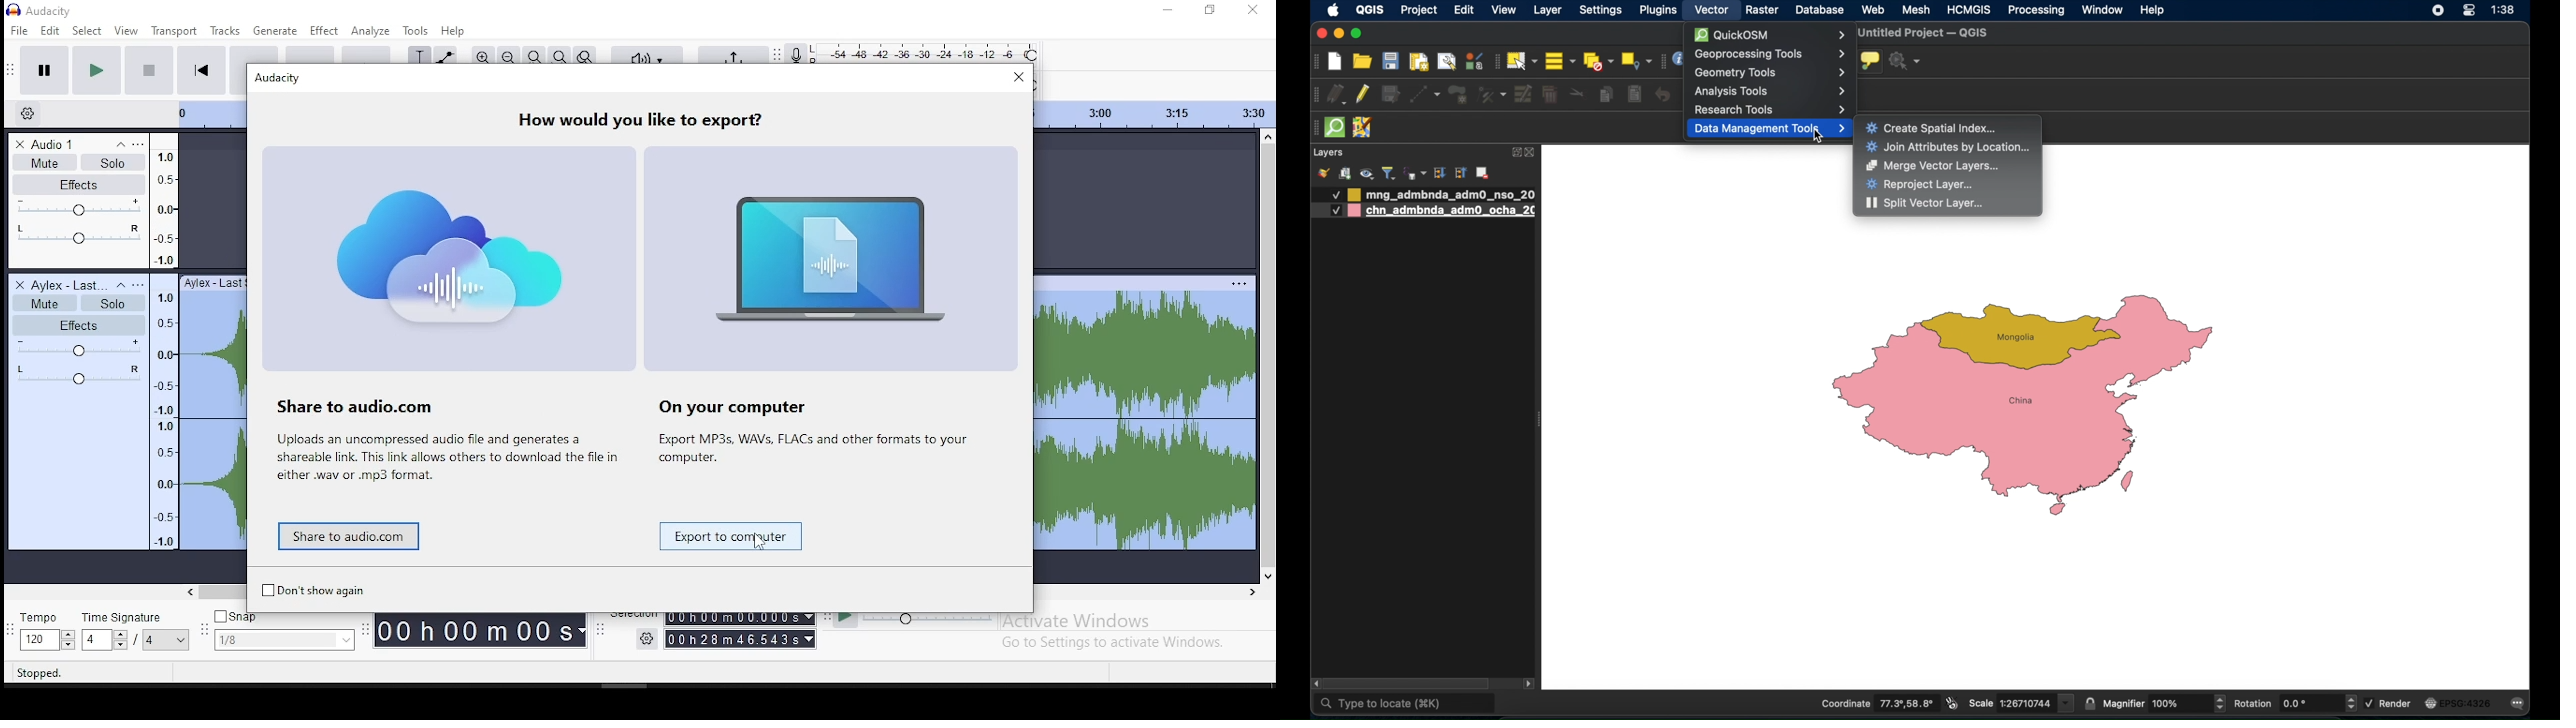  Describe the element at coordinates (1152, 590) in the screenshot. I see `scroll bar` at that location.